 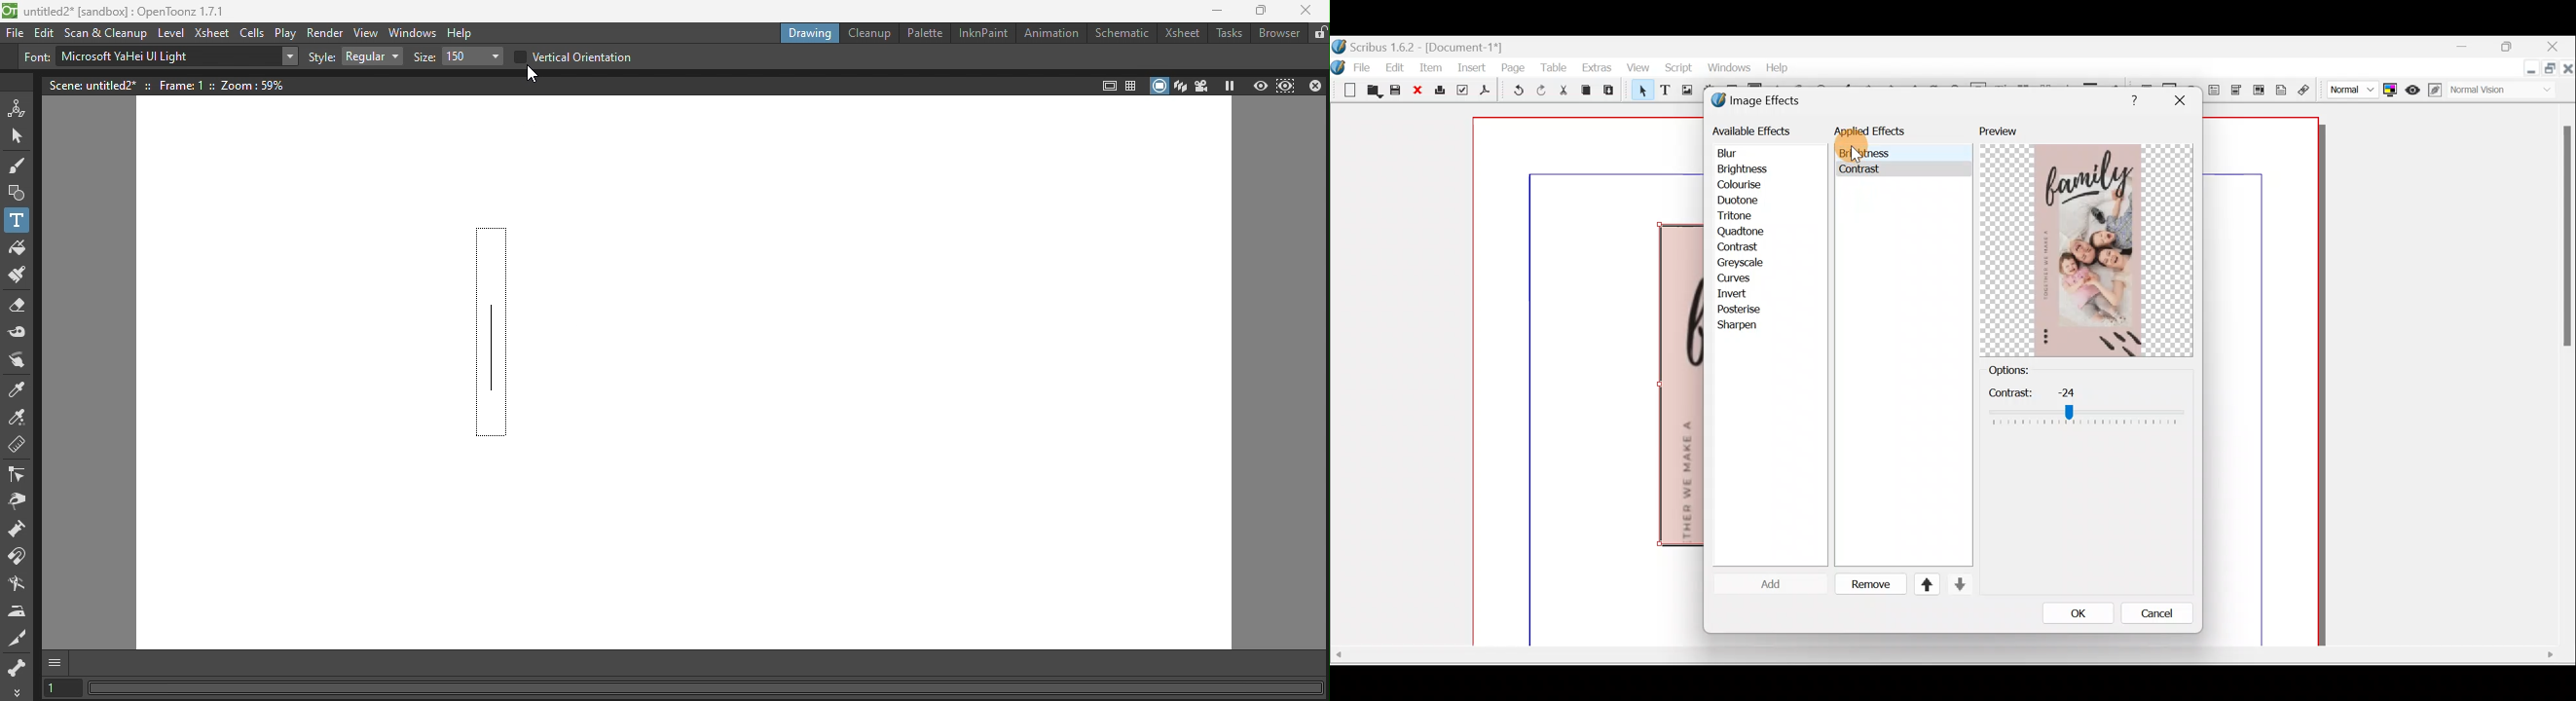 I want to click on Close, so click(x=2554, y=48).